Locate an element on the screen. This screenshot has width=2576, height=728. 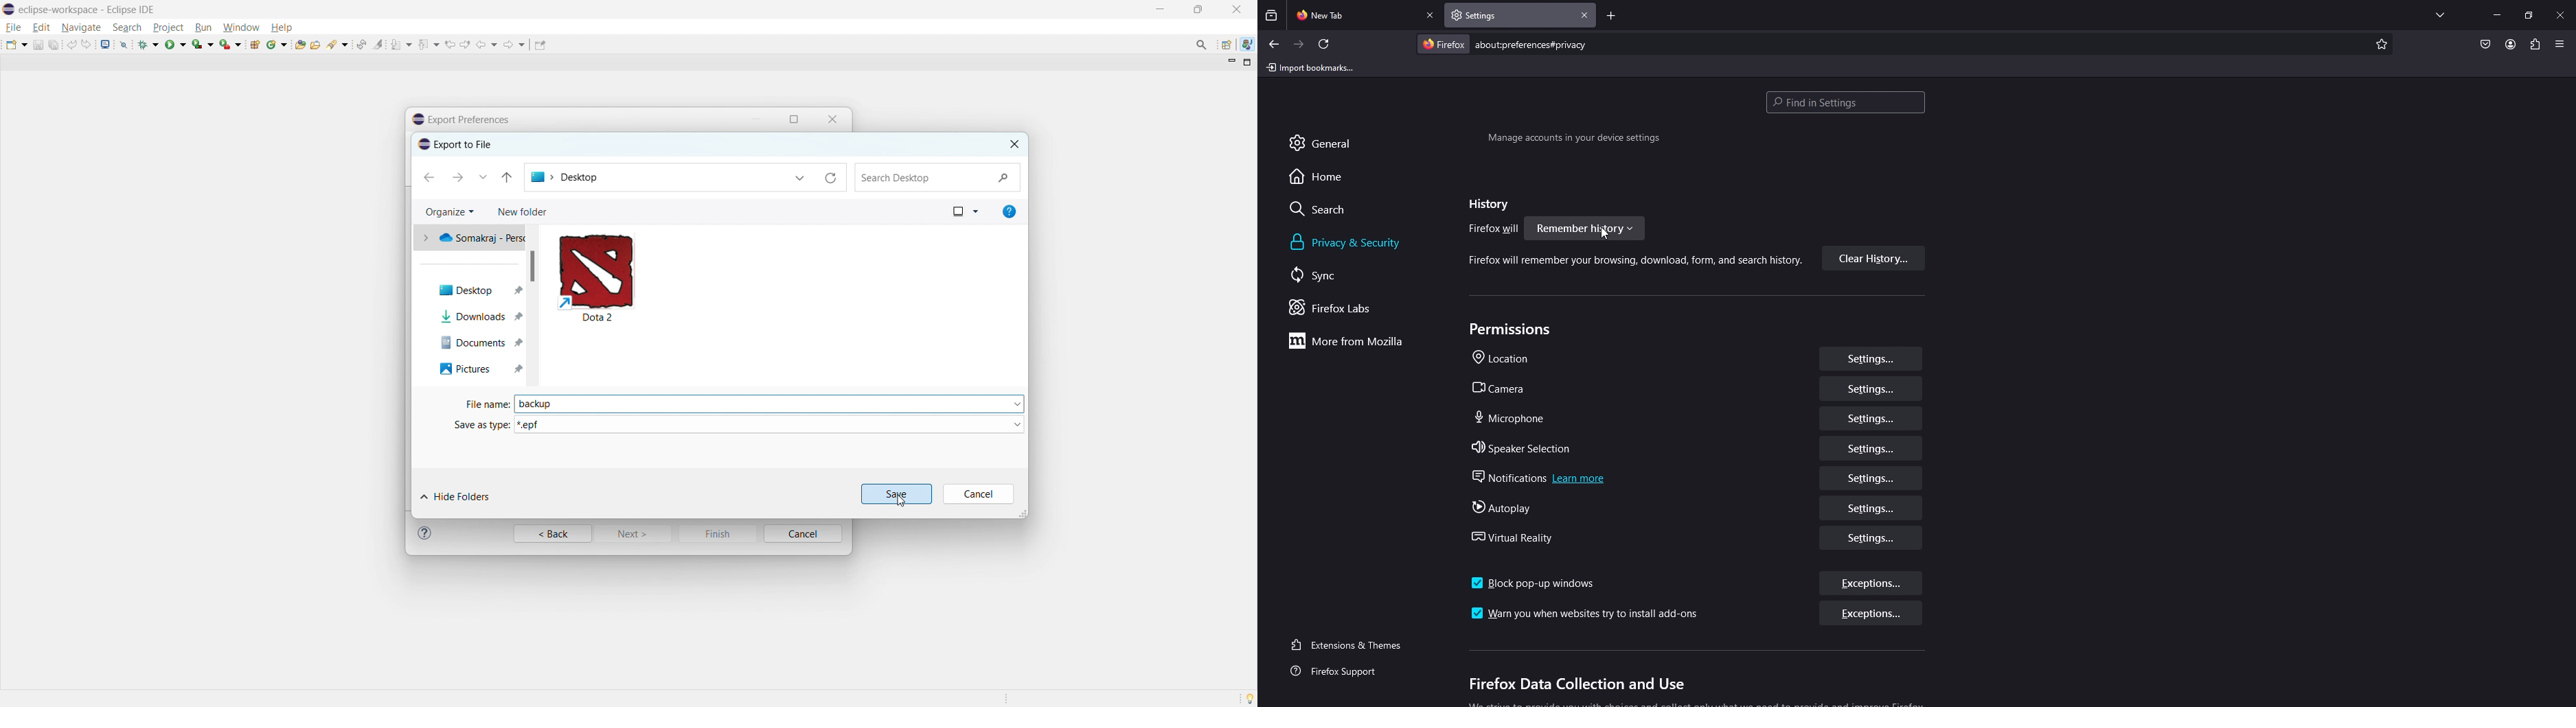
forward is located at coordinates (515, 45).